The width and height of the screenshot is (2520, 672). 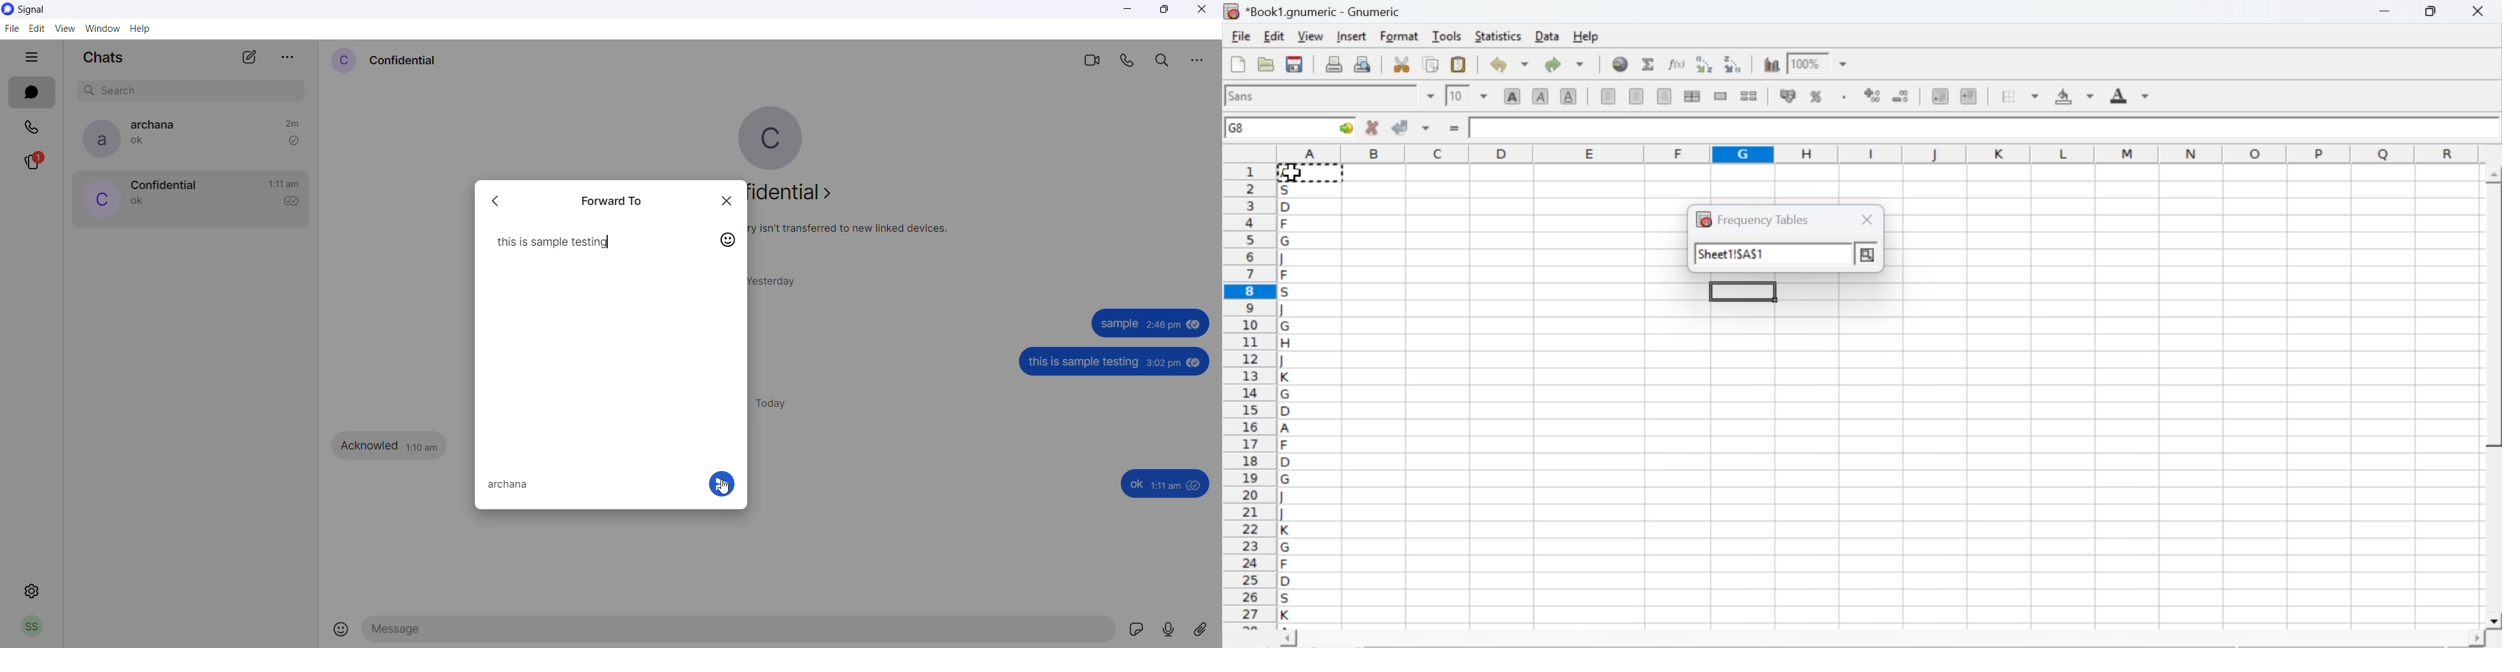 What do you see at coordinates (2386, 11) in the screenshot?
I see `minimize` at bounding box center [2386, 11].